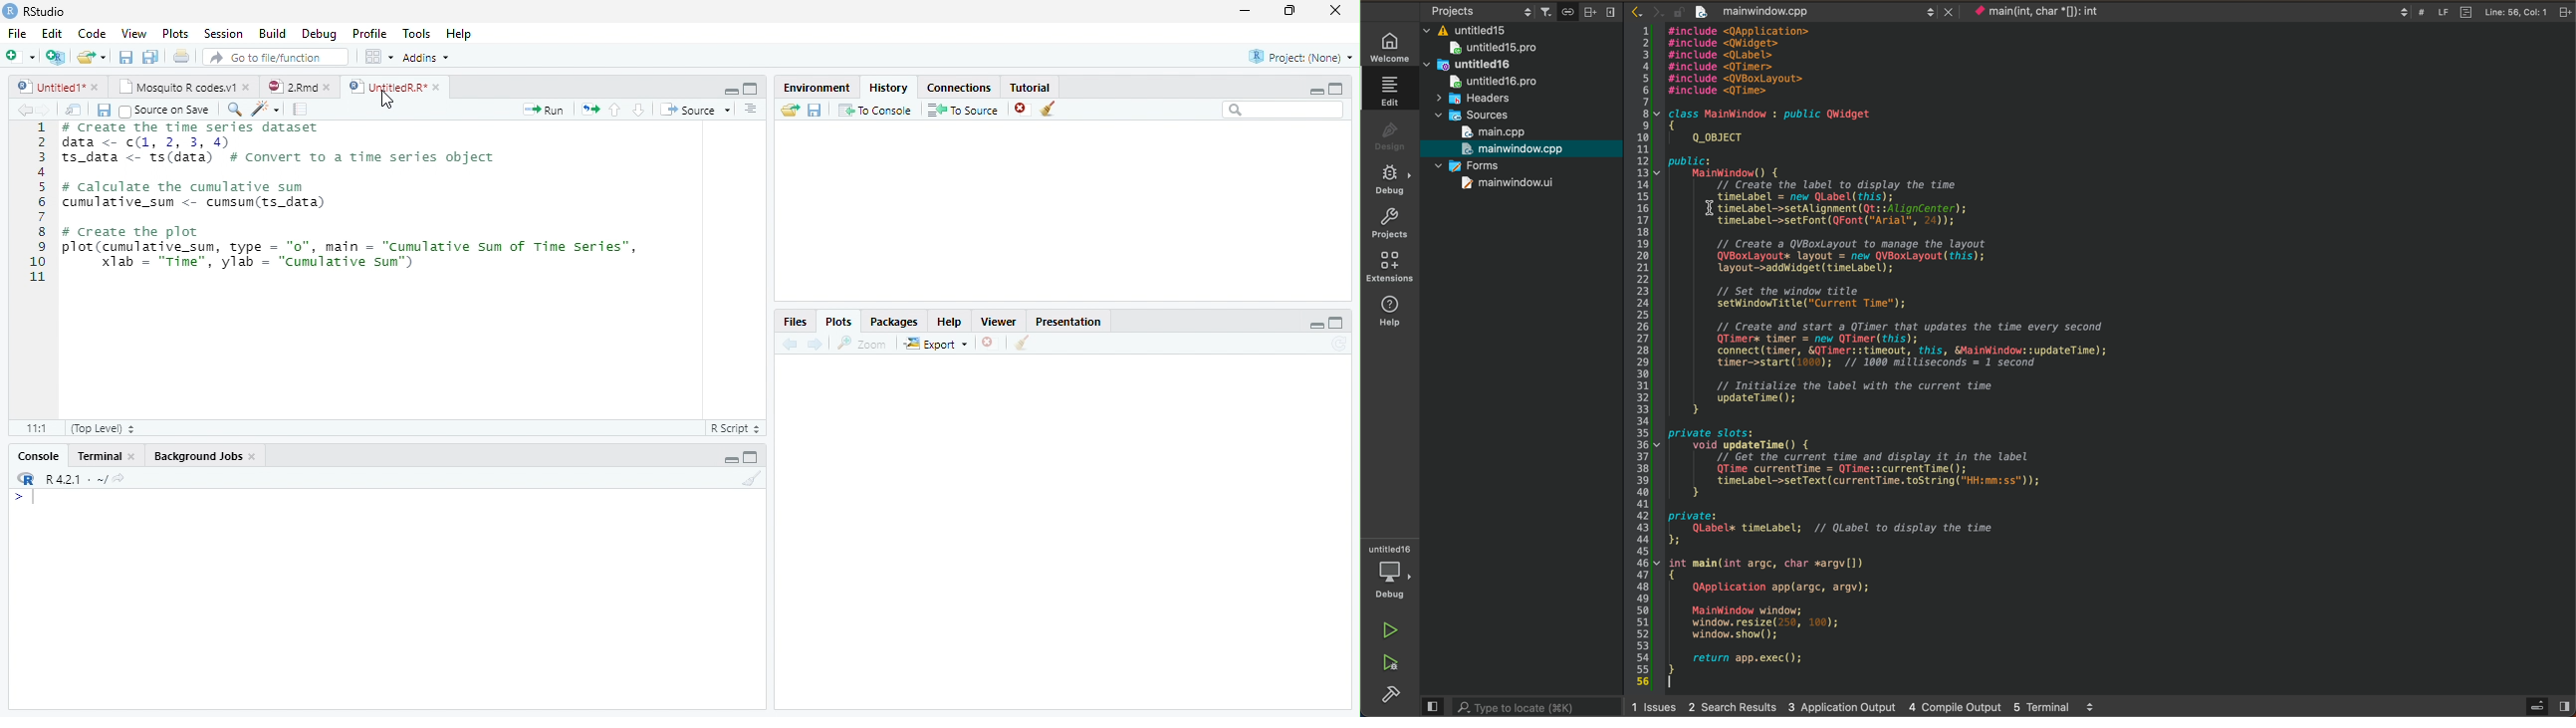  Describe the element at coordinates (23, 111) in the screenshot. I see `Back` at that location.